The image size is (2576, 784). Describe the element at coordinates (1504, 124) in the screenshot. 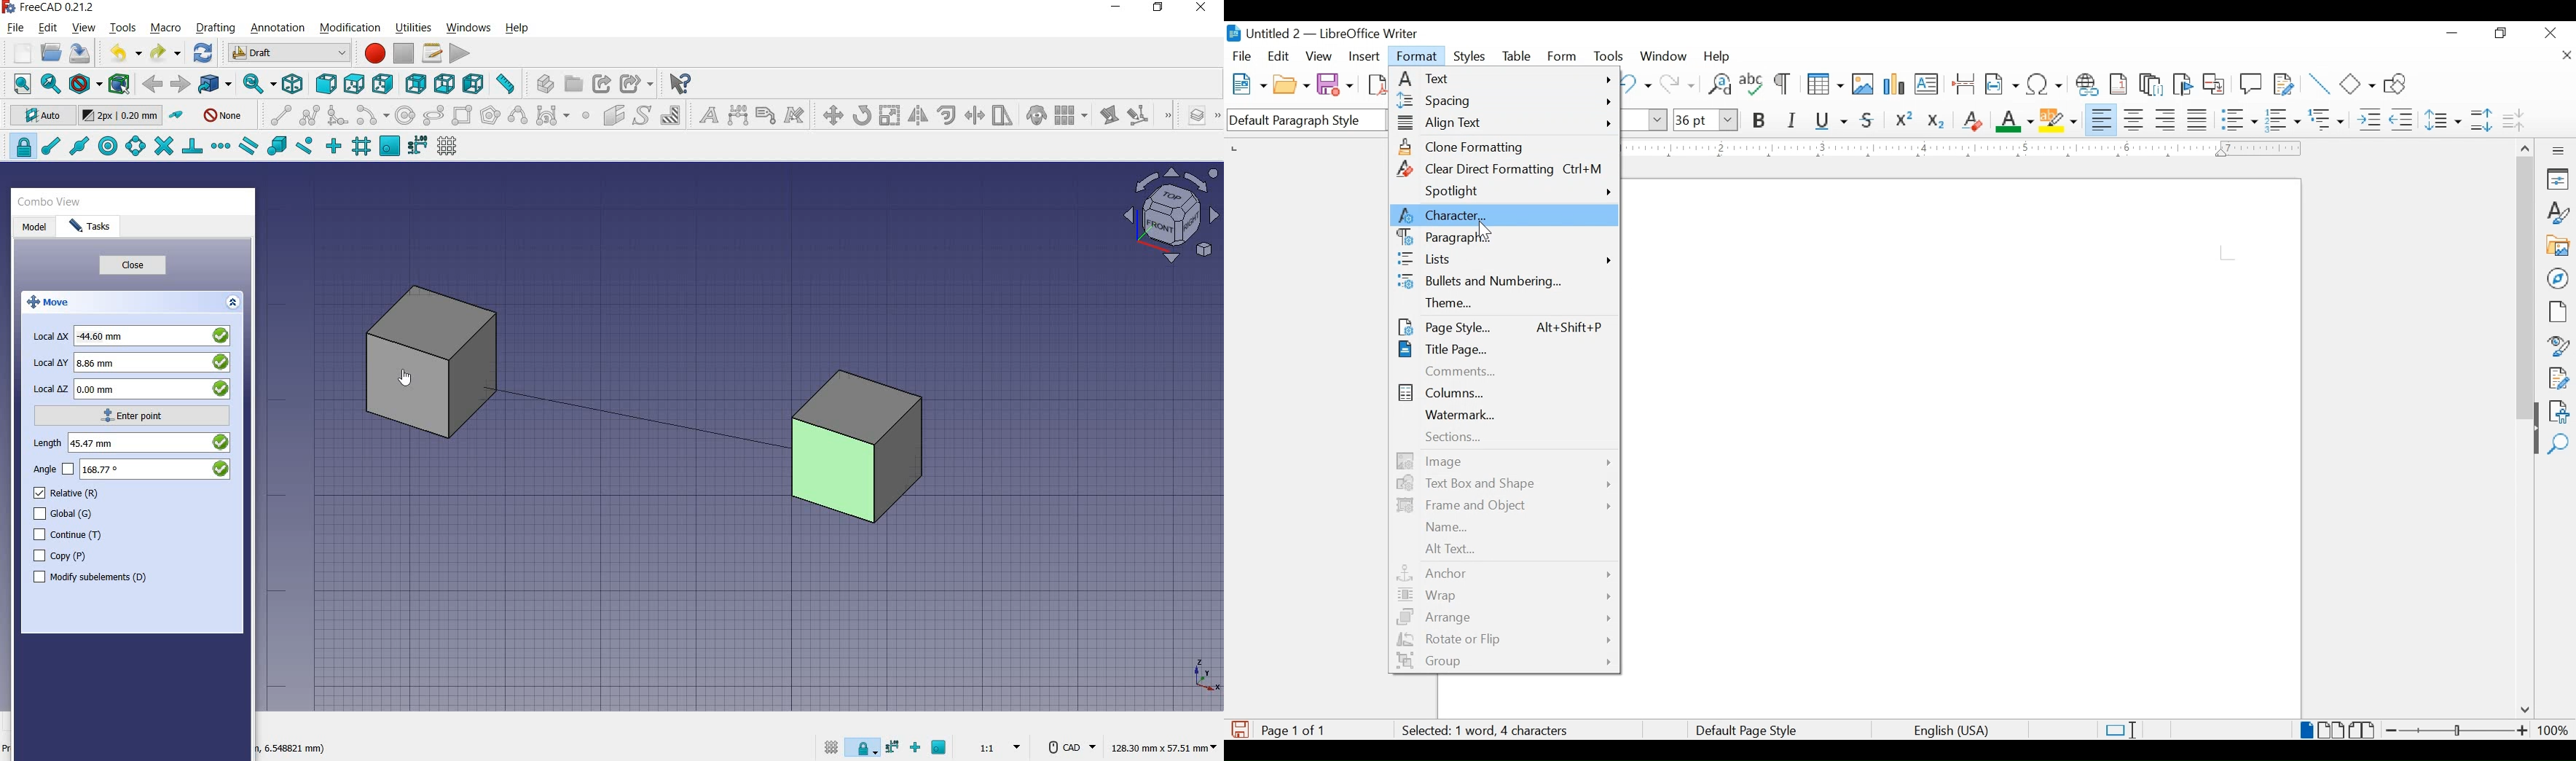

I see `align text` at that location.